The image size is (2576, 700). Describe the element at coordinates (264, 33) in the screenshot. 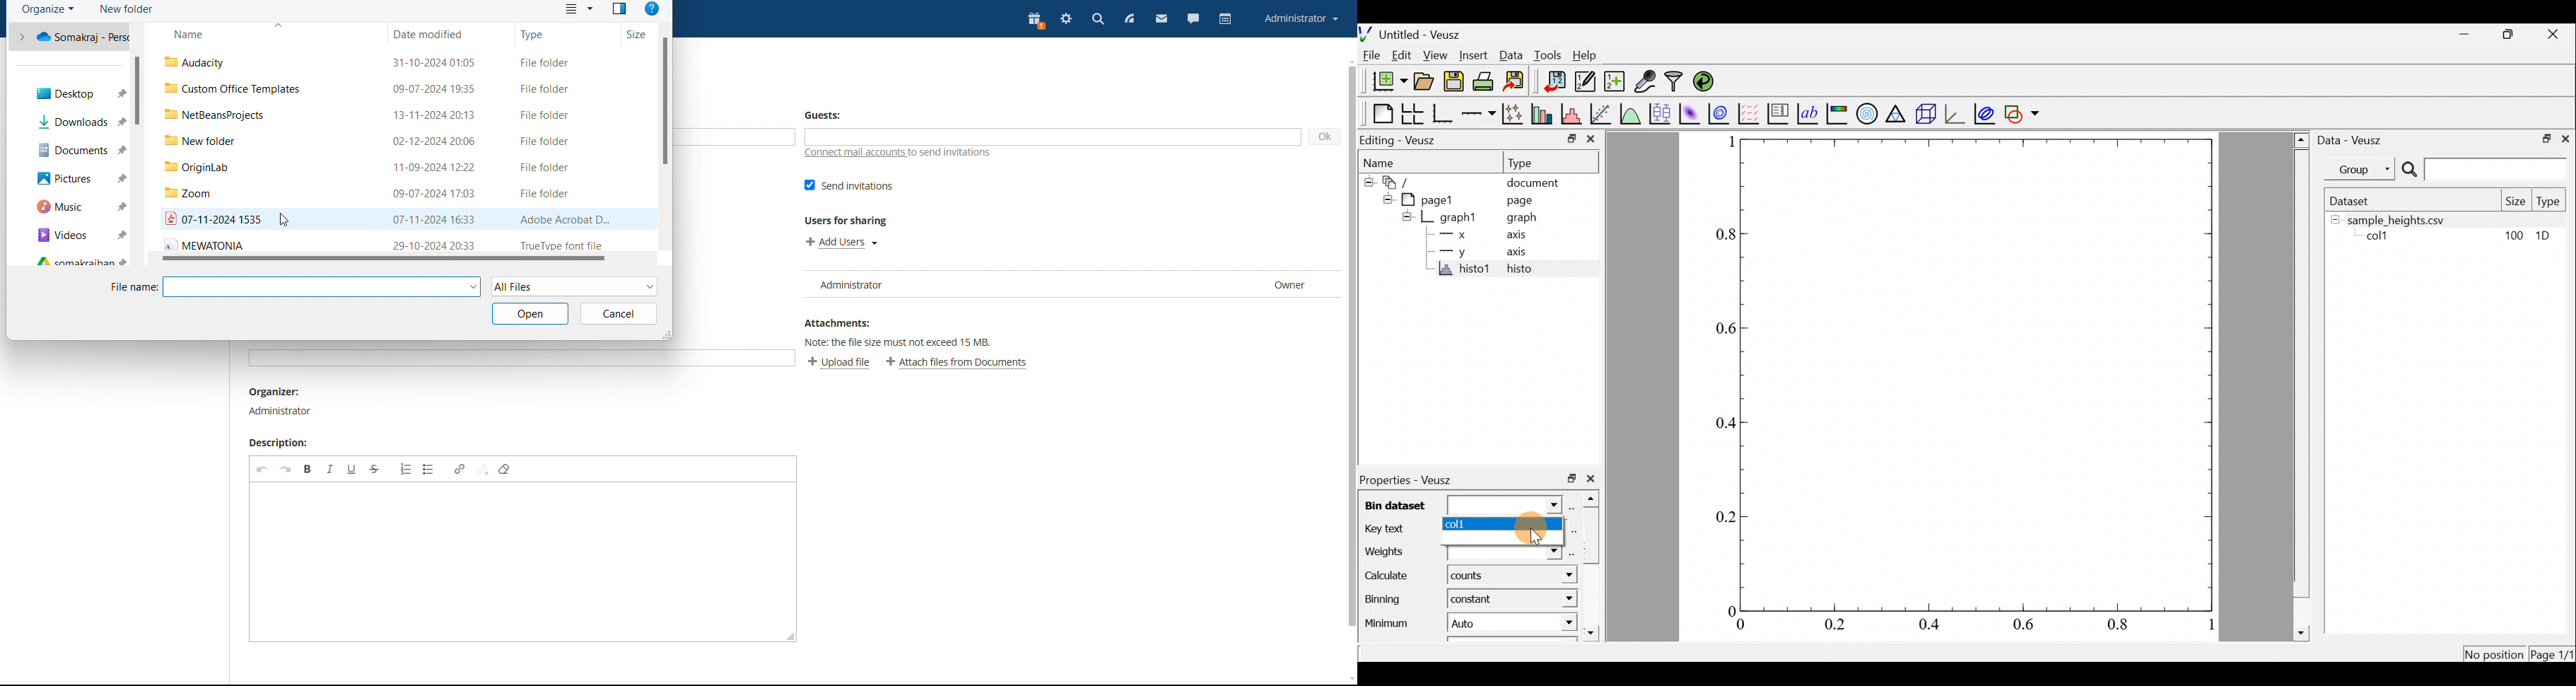

I see `name` at that location.